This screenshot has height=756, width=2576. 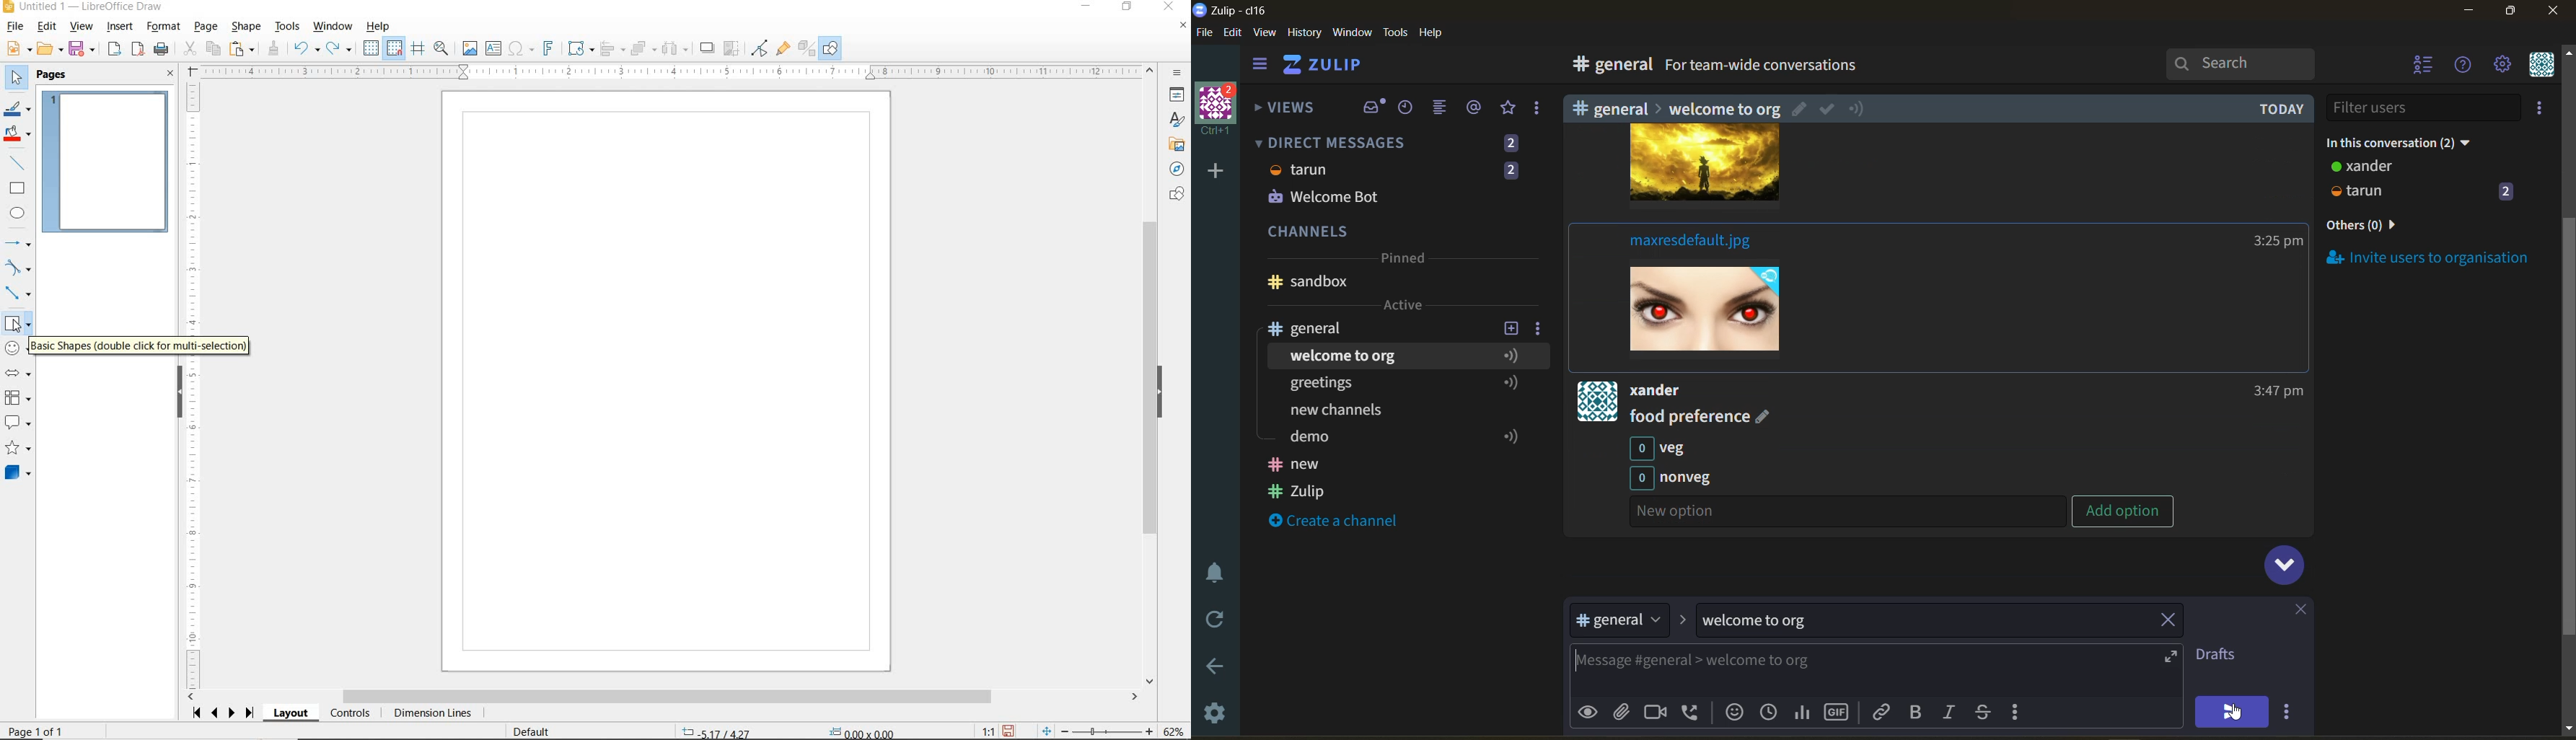 What do you see at coordinates (1765, 621) in the screenshot?
I see `topic` at bounding box center [1765, 621].